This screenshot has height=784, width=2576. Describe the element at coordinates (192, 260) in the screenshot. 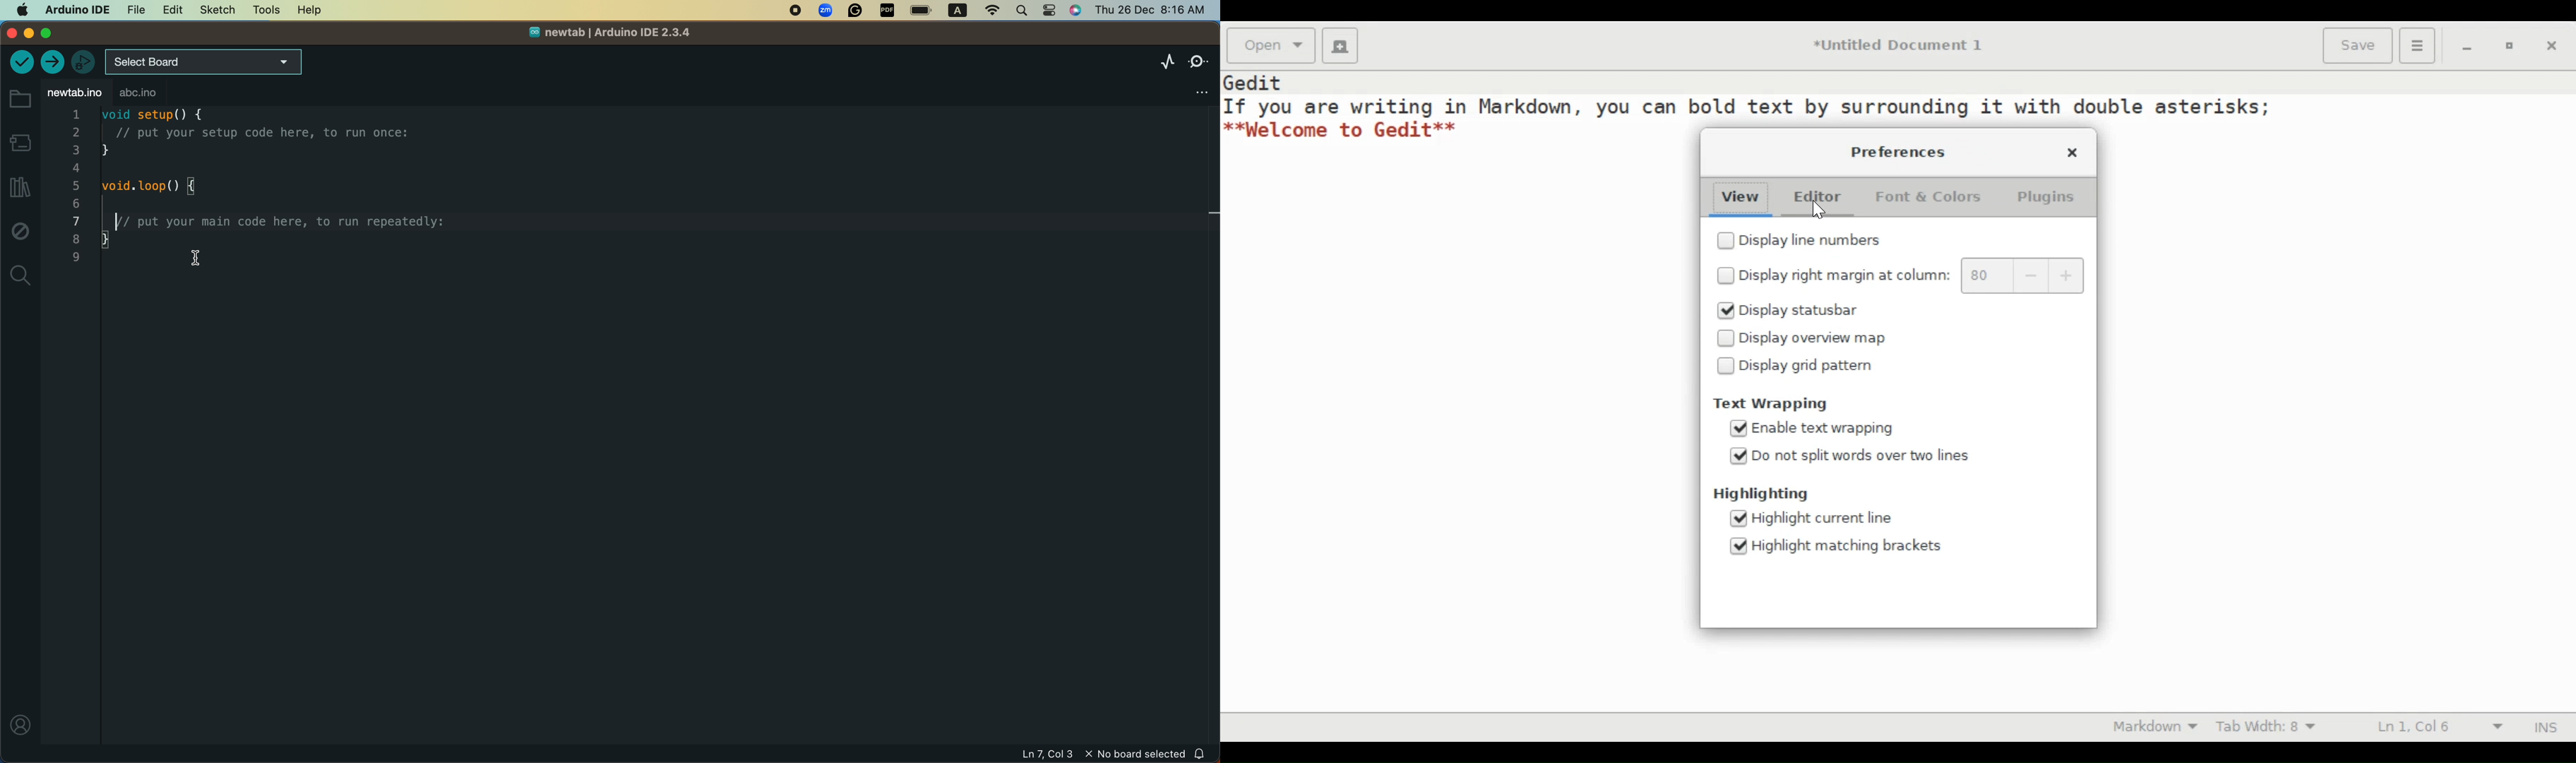

I see `curser` at that location.